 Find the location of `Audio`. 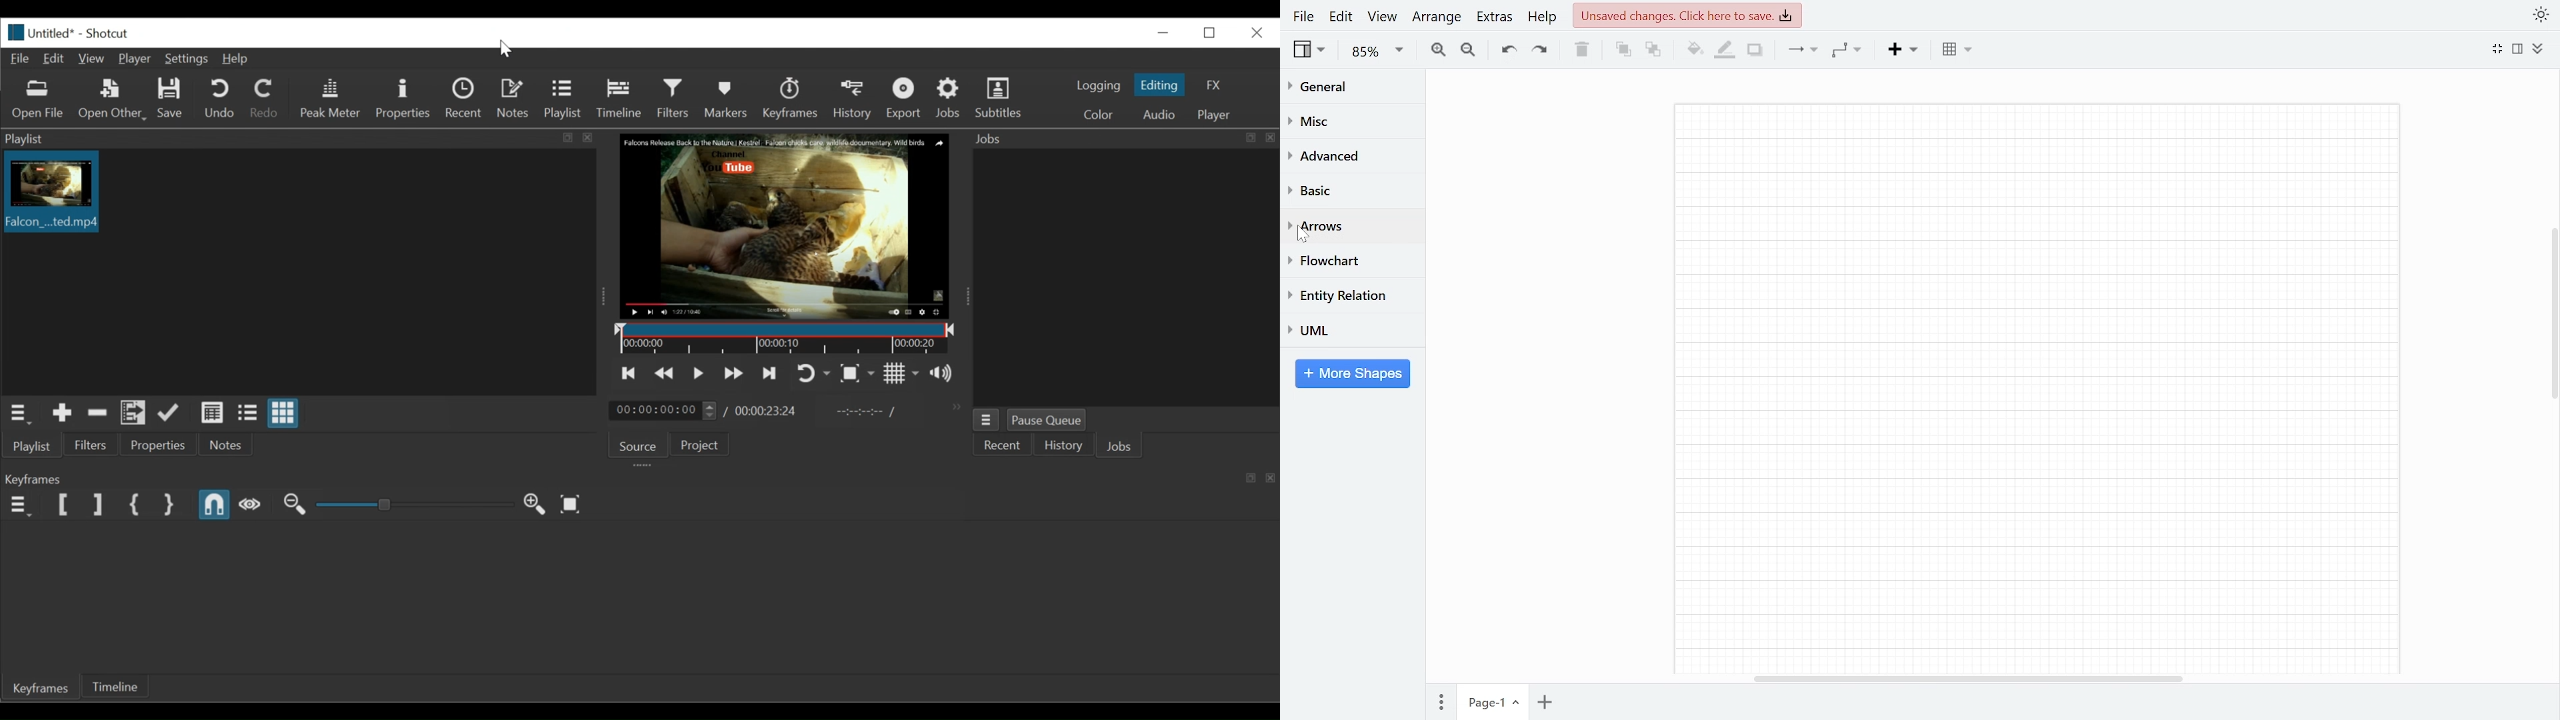

Audio is located at coordinates (1157, 113).